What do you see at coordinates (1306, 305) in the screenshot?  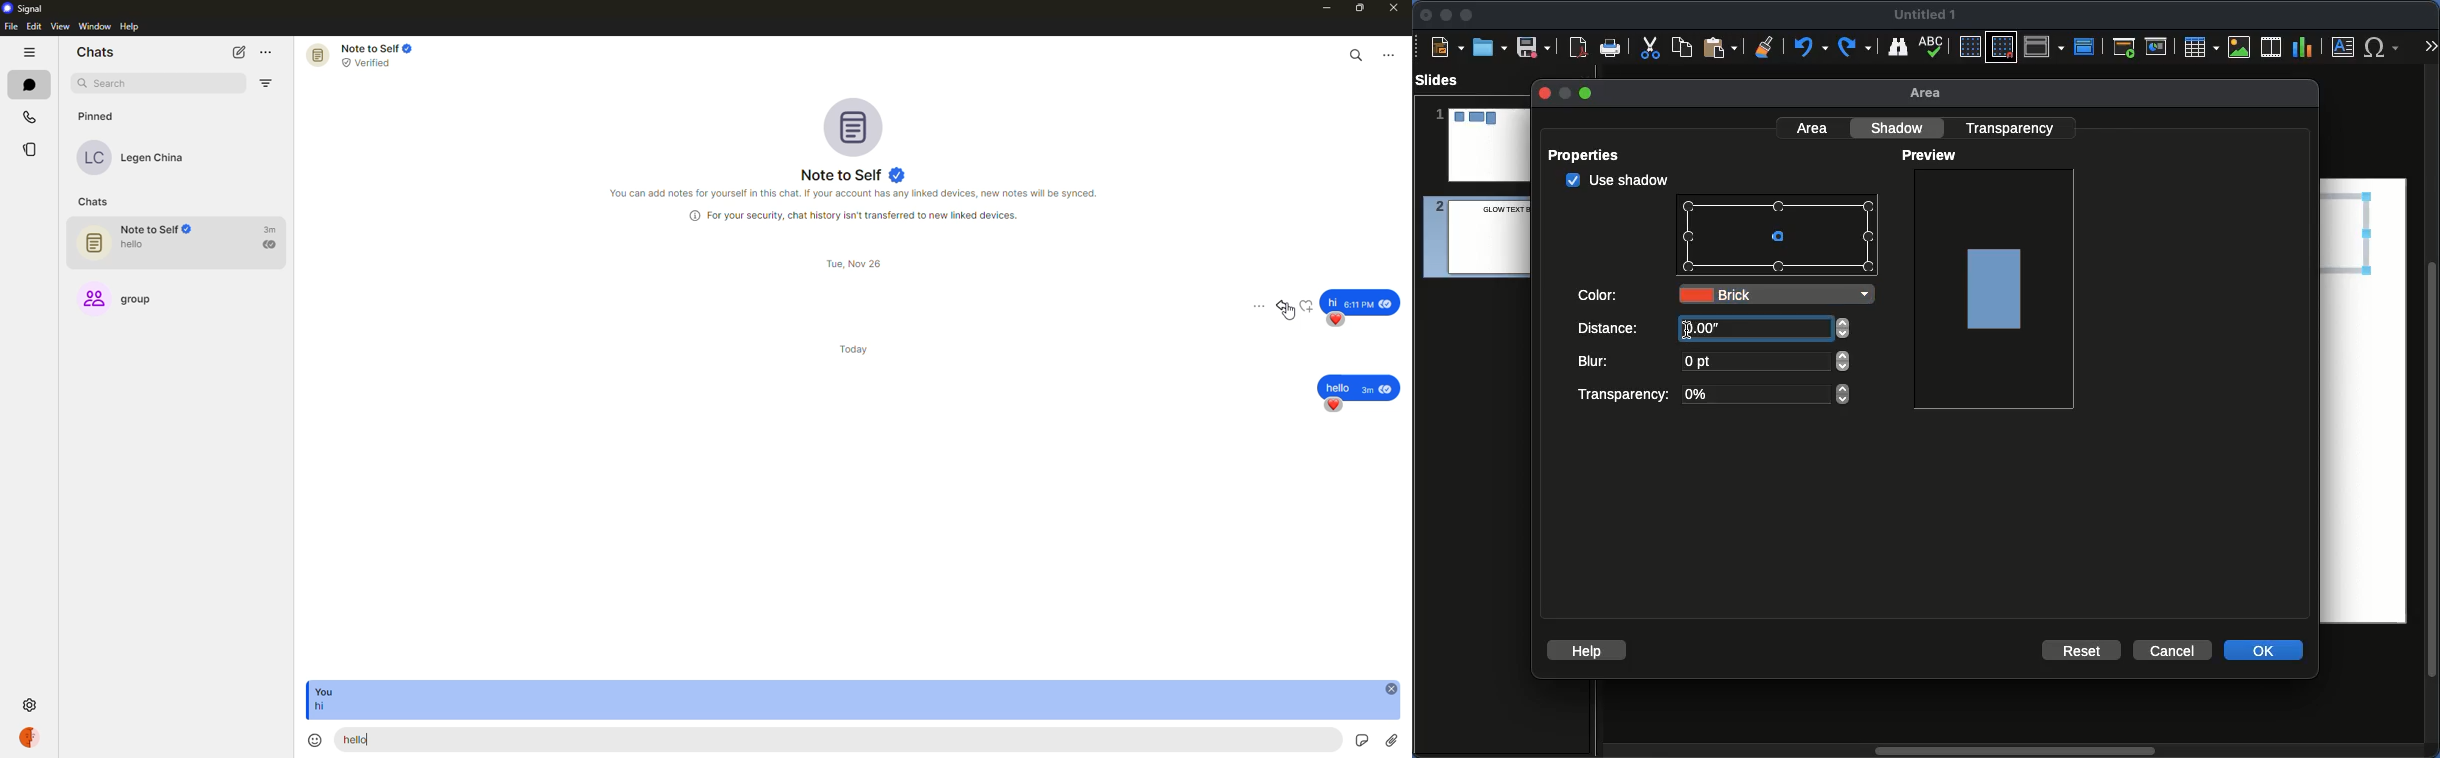 I see `reaction` at bounding box center [1306, 305].